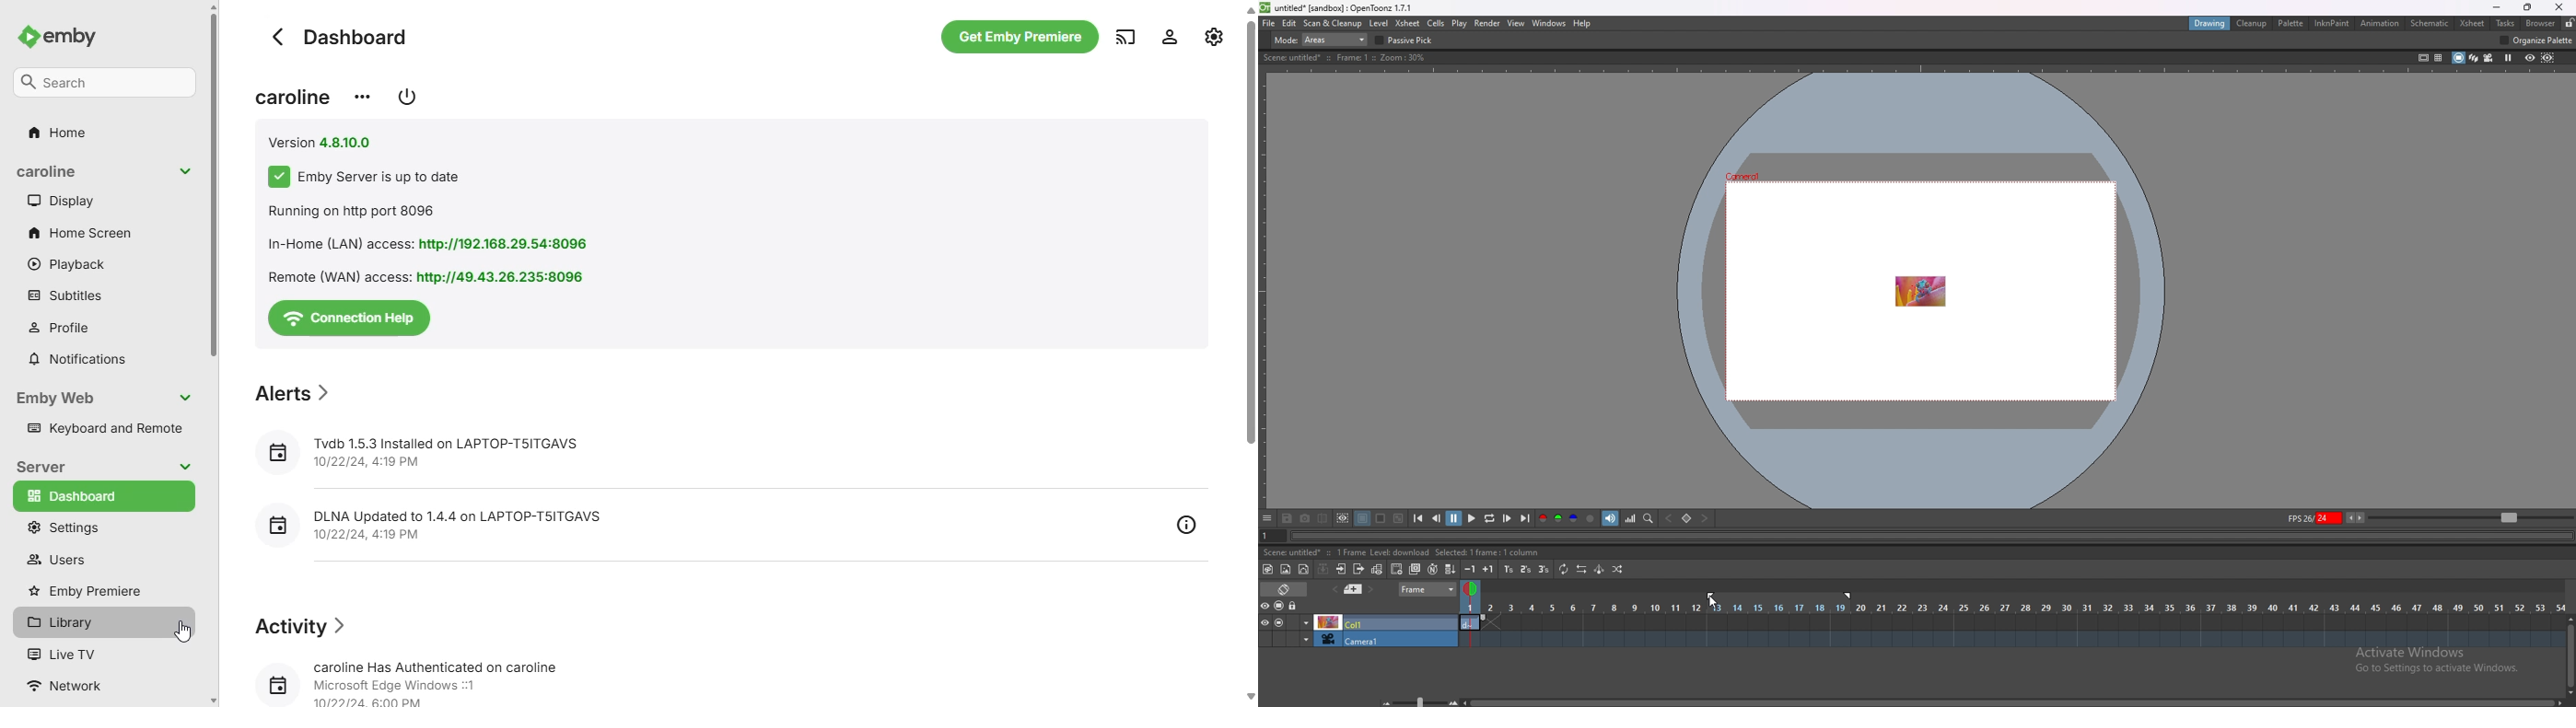 The image size is (2576, 728). Describe the element at coordinates (77, 360) in the screenshot. I see `notifications` at that location.